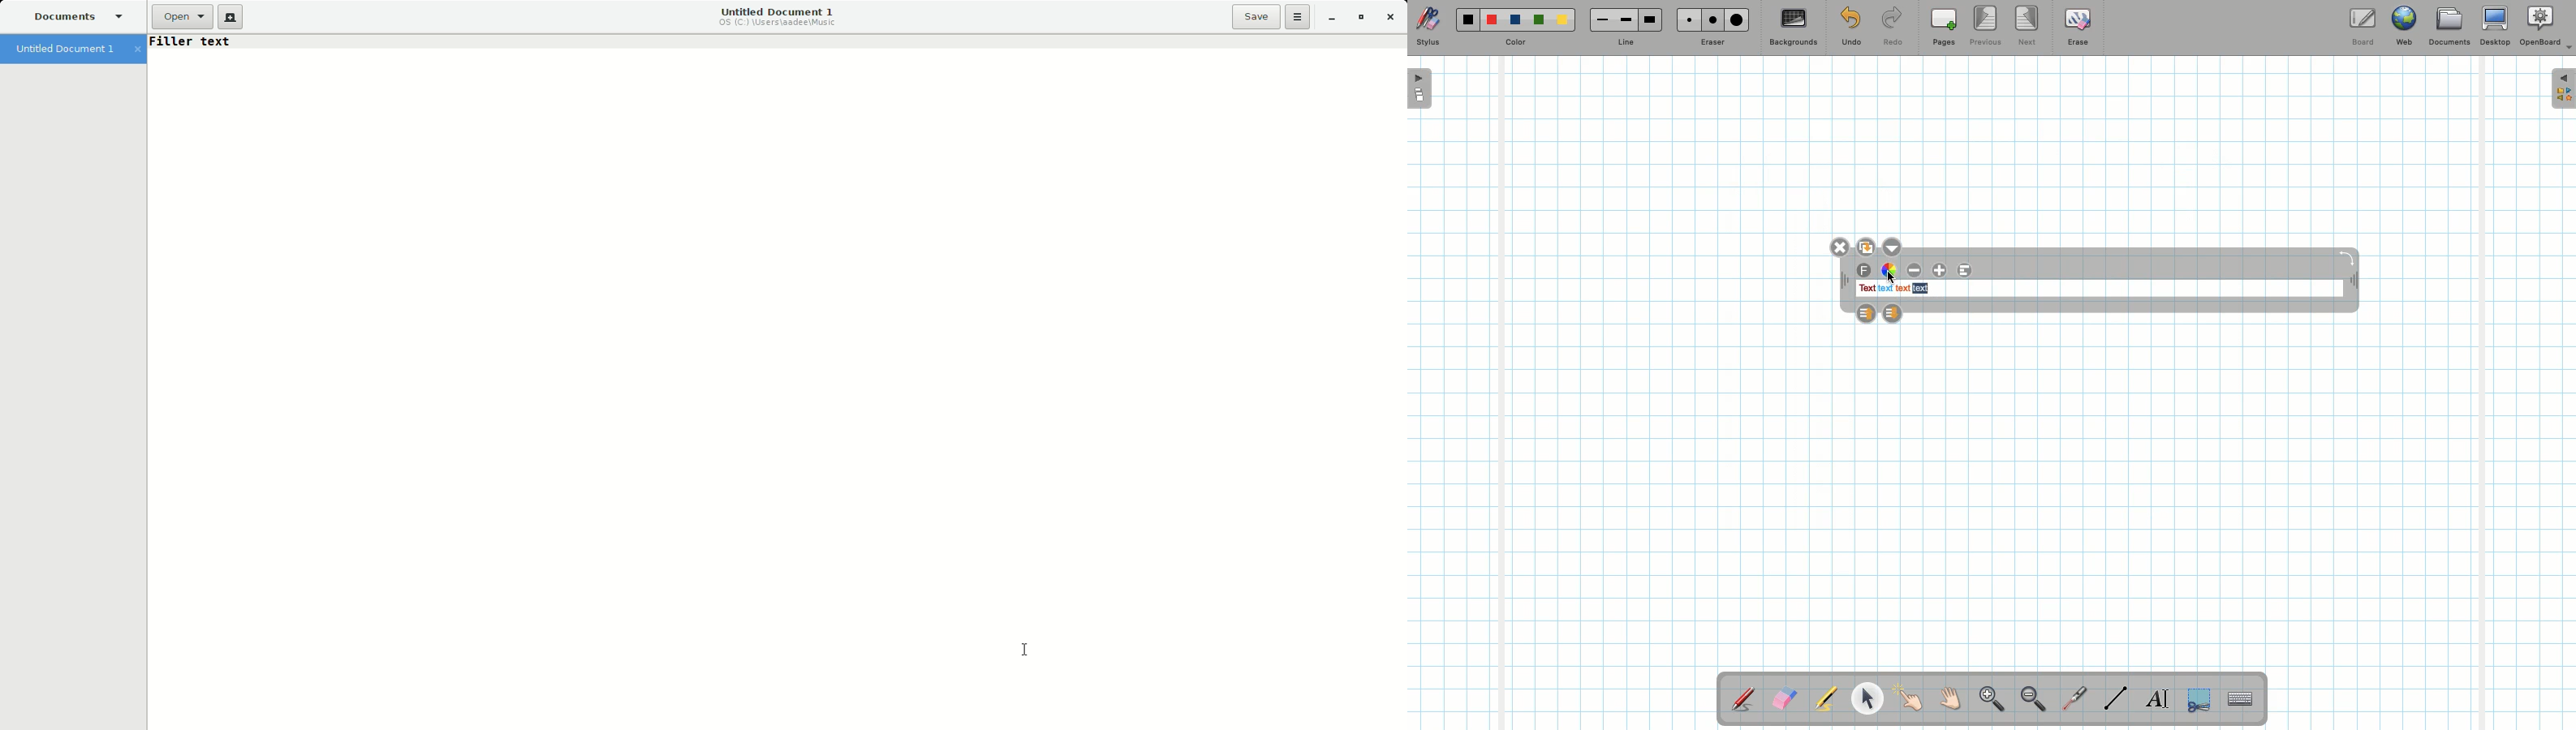 The width and height of the screenshot is (2576, 756). Describe the element at coordinates (773, 15) in the screenshot. I see `Untitled Document 1` at that location.